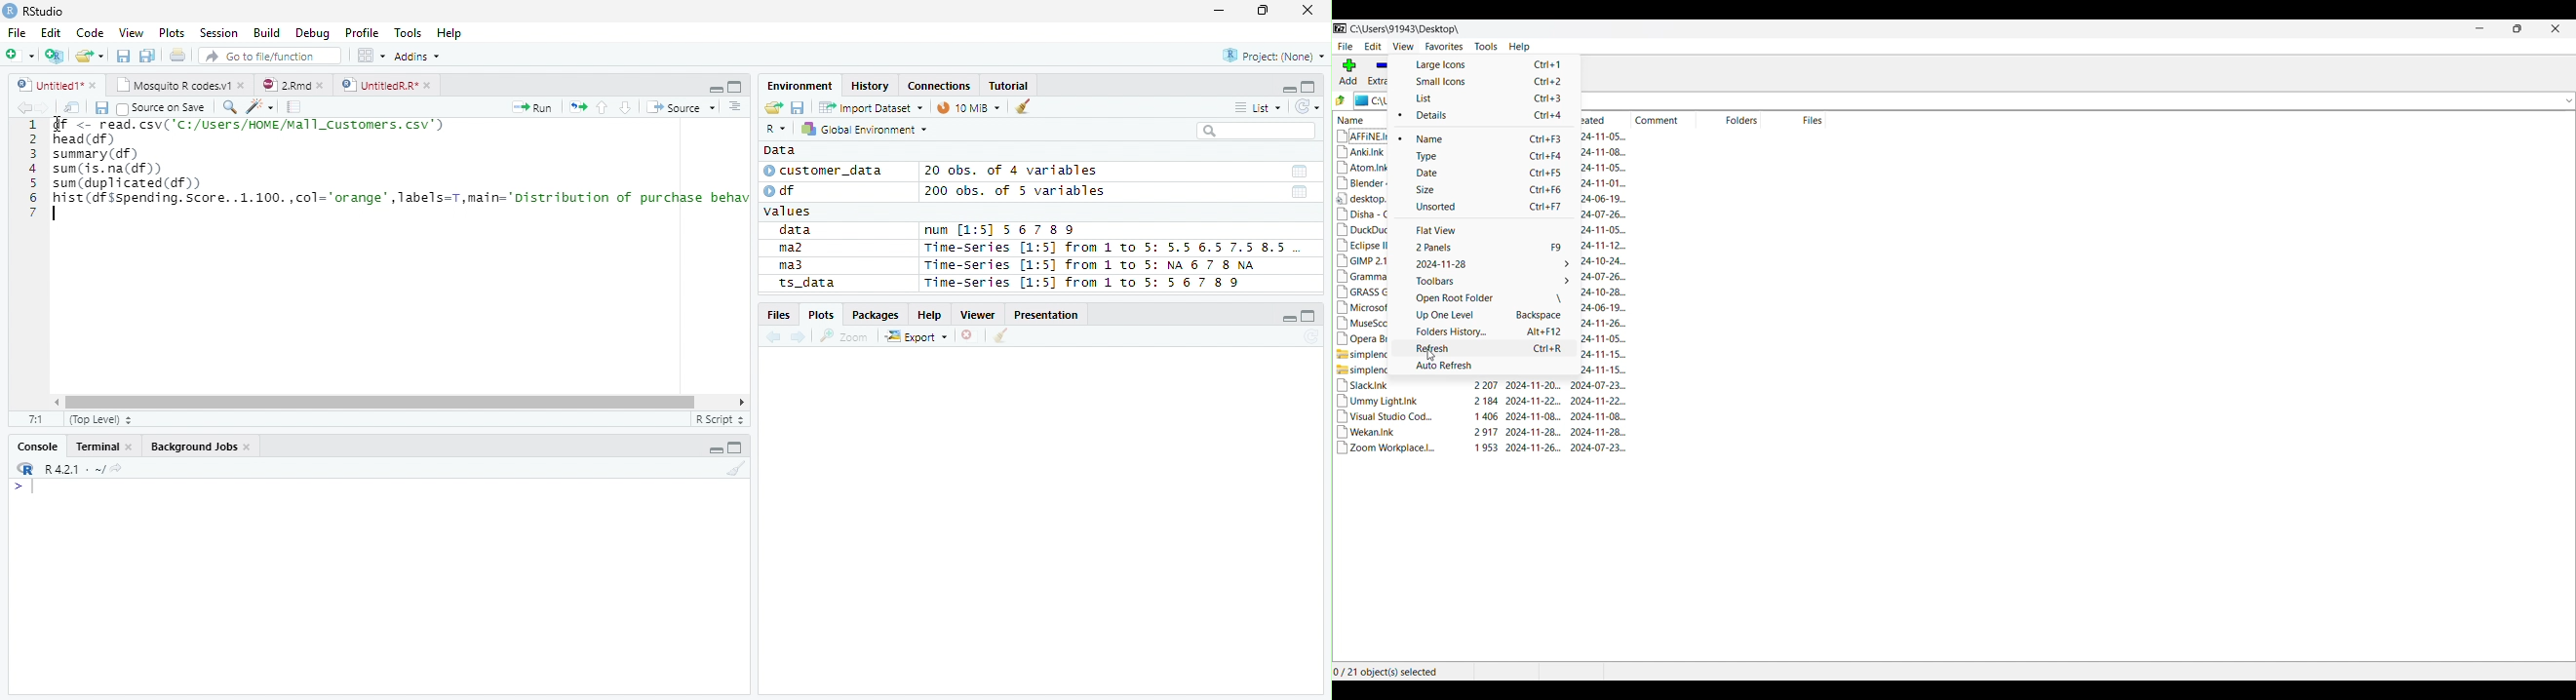 This screenshot has height=700, width=2576. Describe the element at coordinates (717, 447) in the screenshot. I see `Minimize` at that location.